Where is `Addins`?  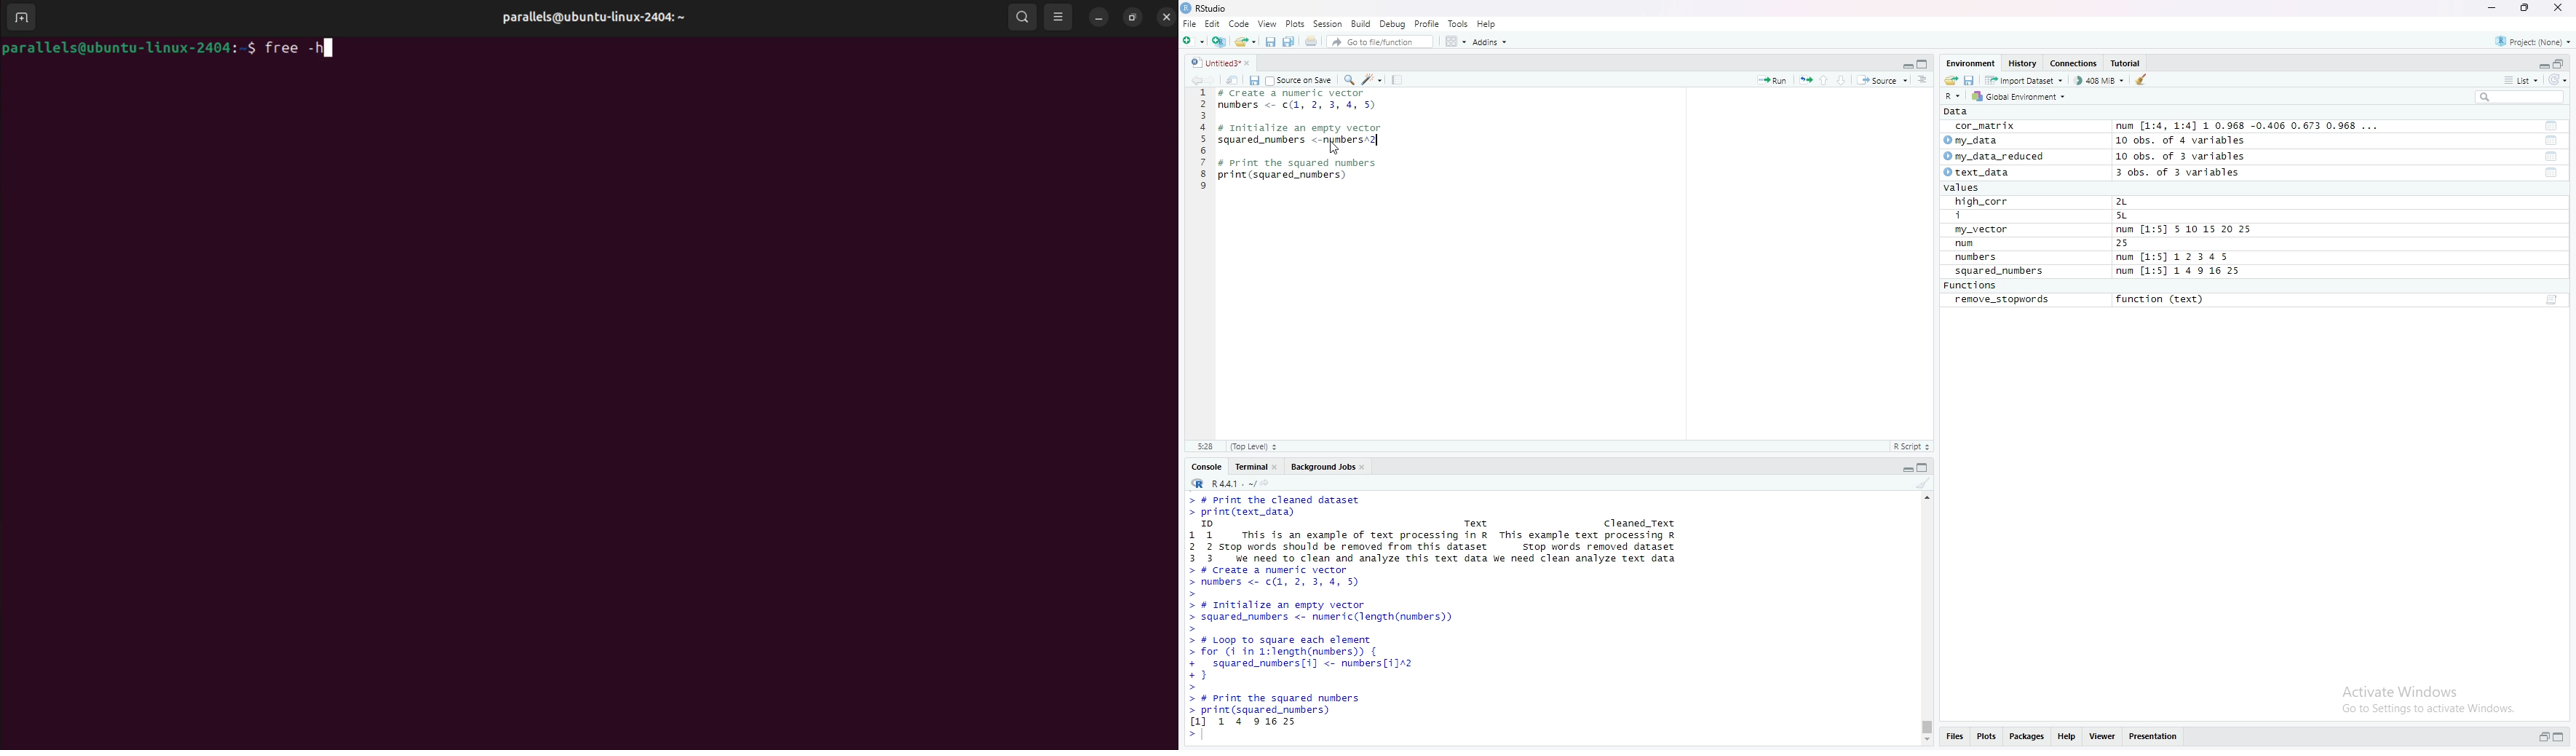
Addins is located at coordinates (1489, 42).